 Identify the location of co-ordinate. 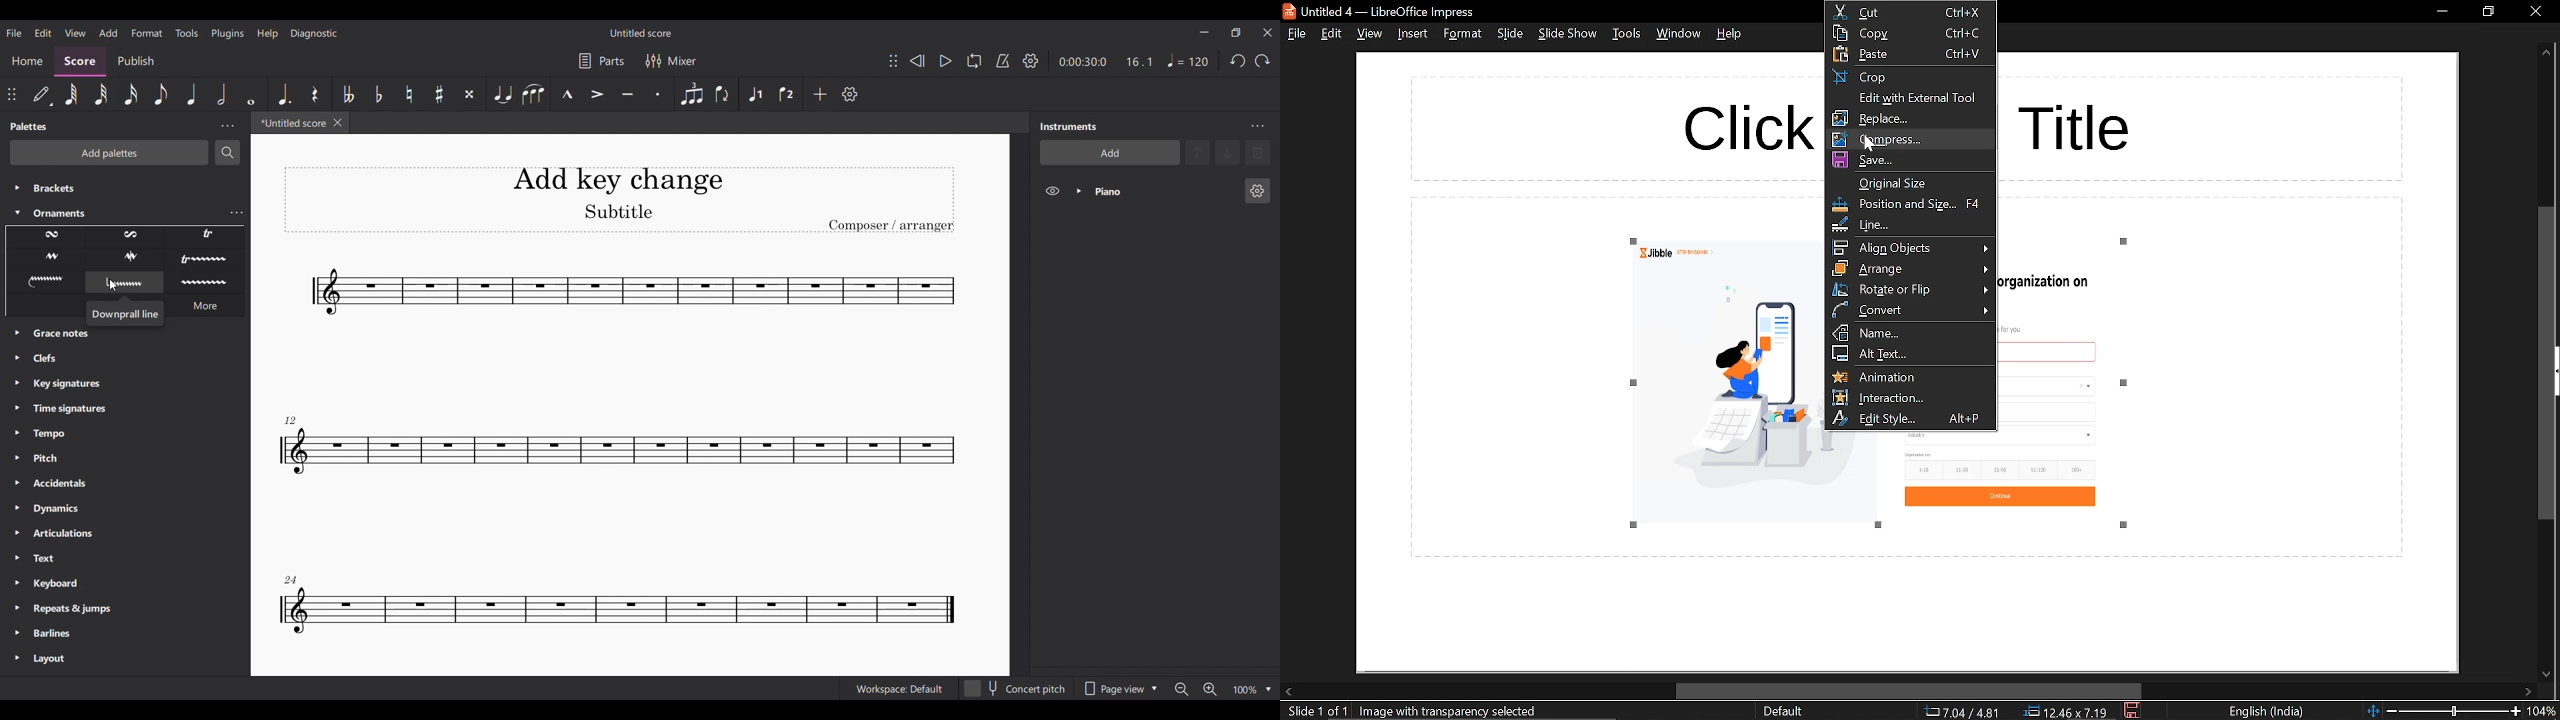
(1962, 712).